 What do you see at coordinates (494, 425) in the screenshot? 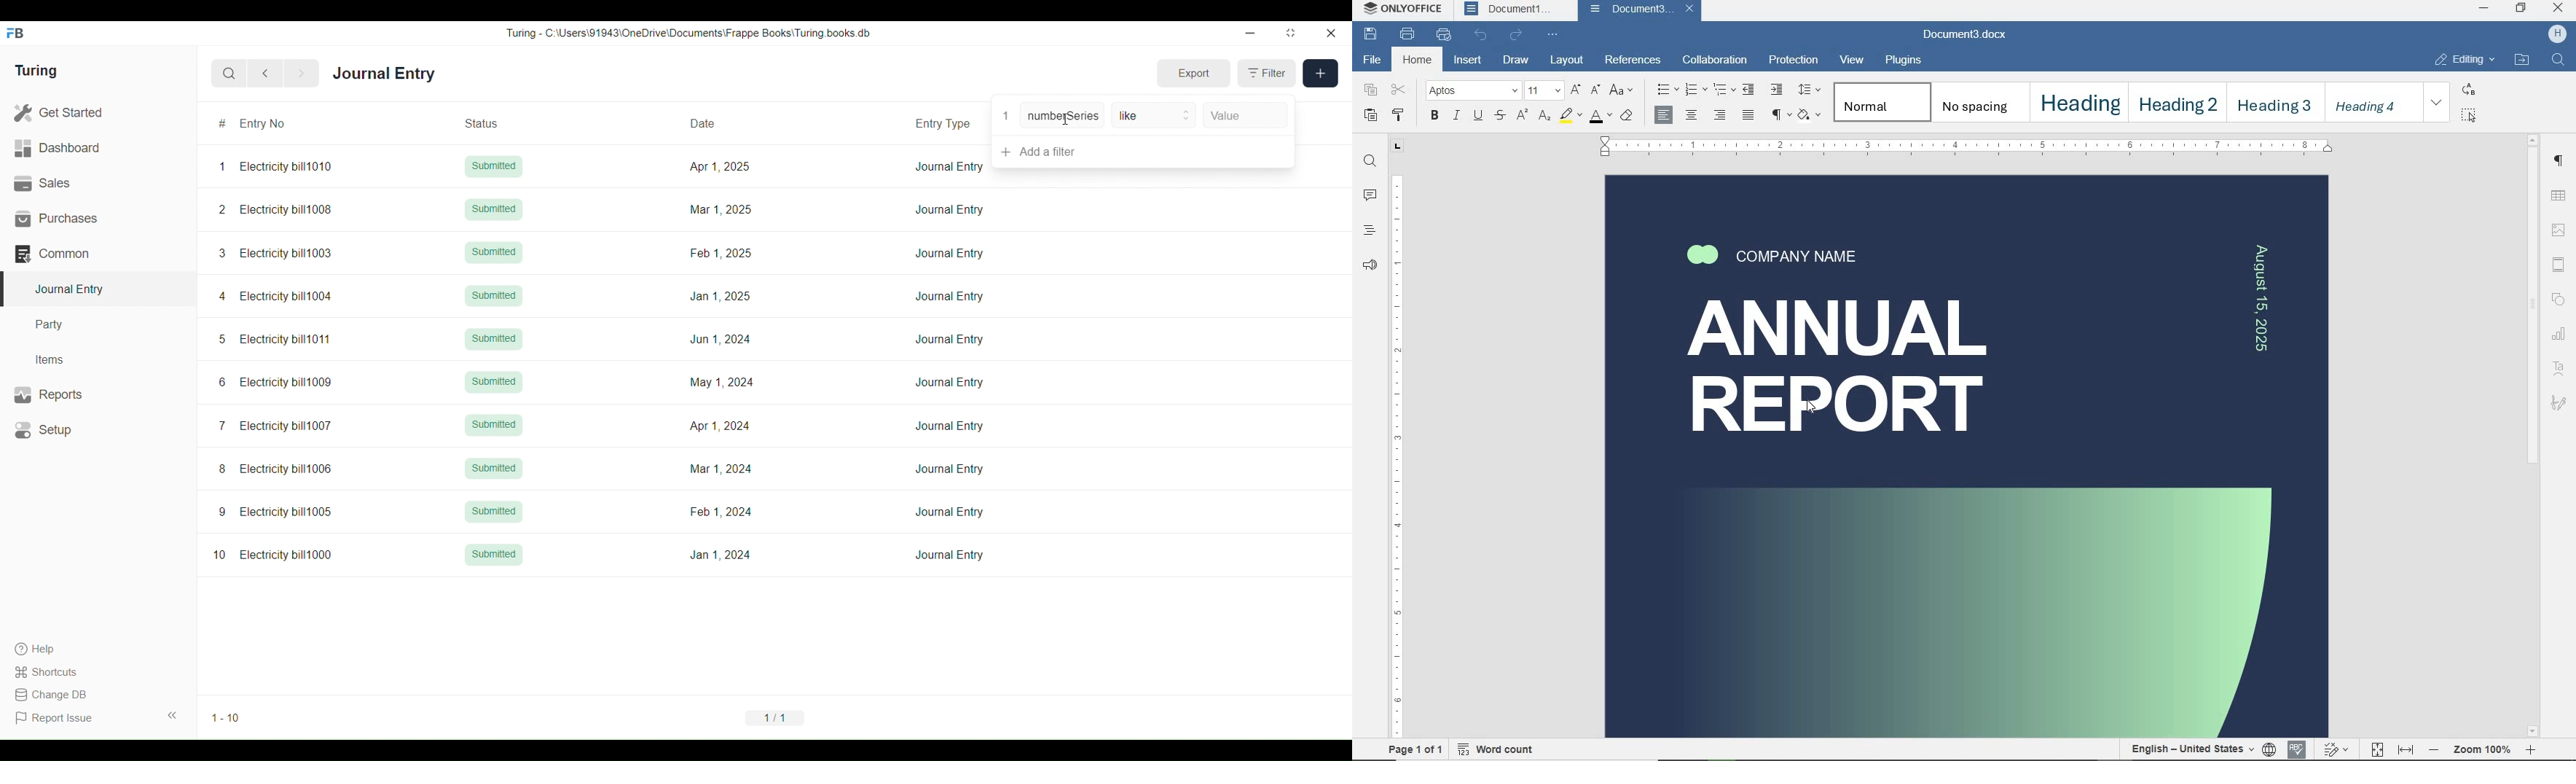
I see `Submitted` at bounding box center [494, 425].